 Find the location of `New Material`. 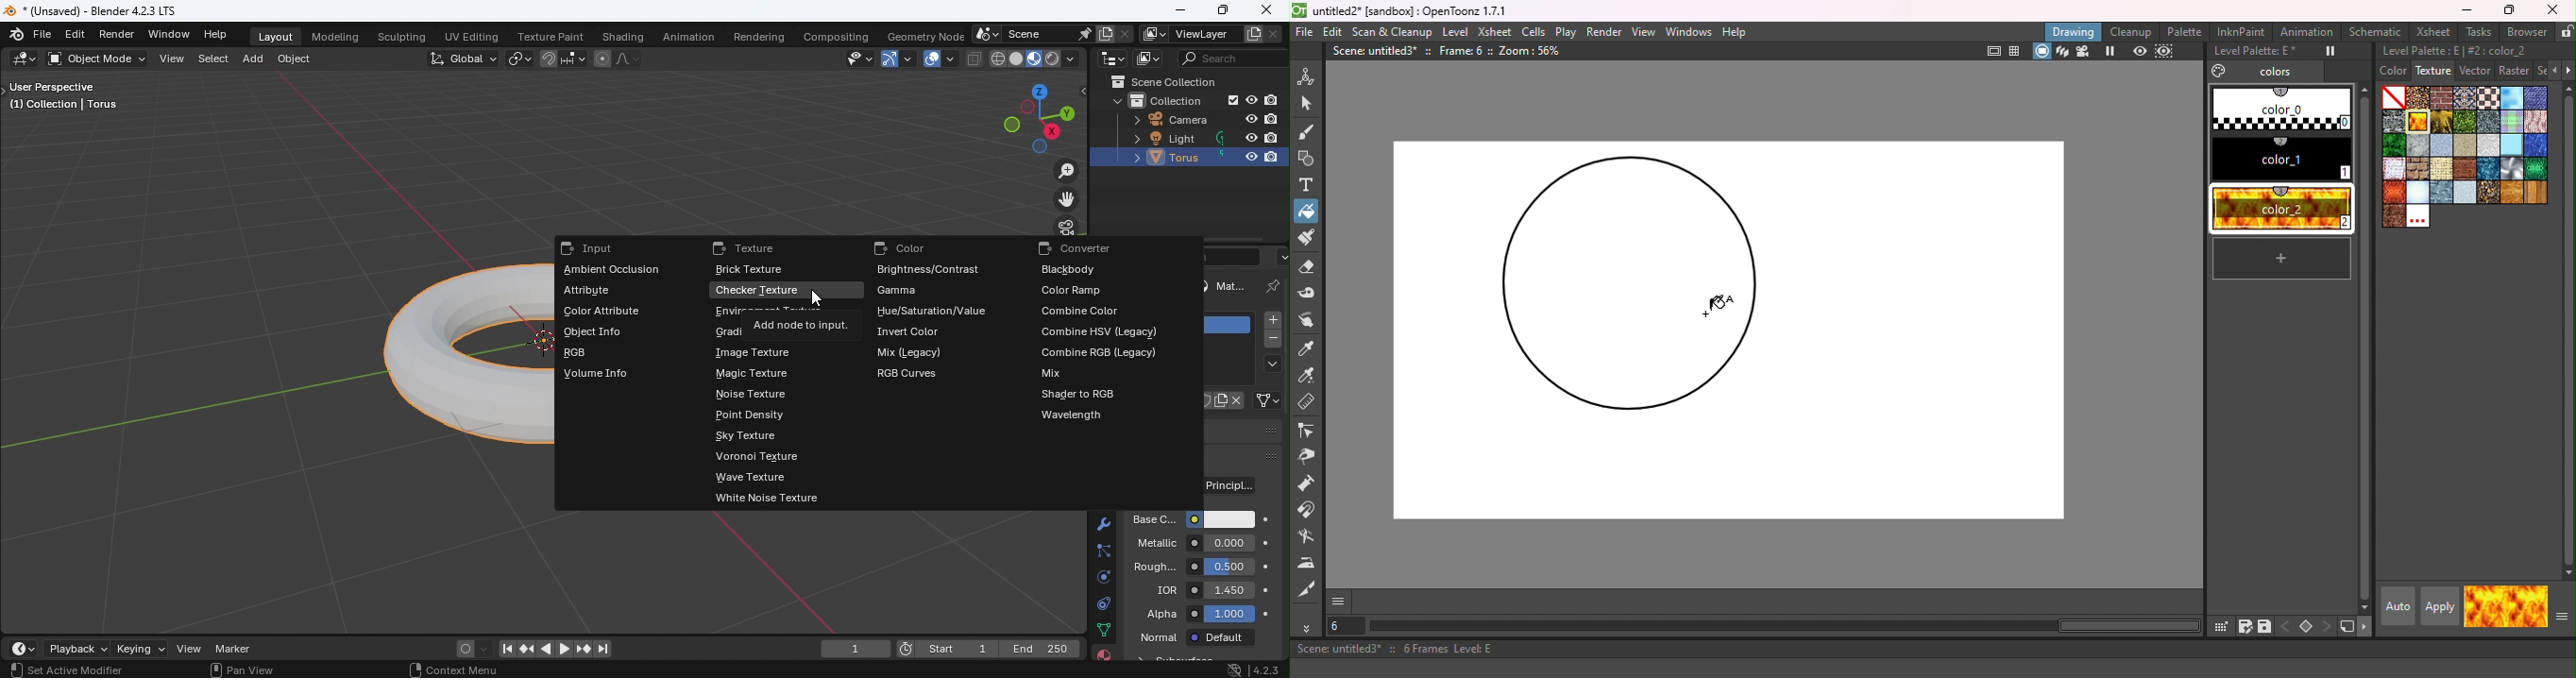

New Material is located at coordinates (1222, 401).